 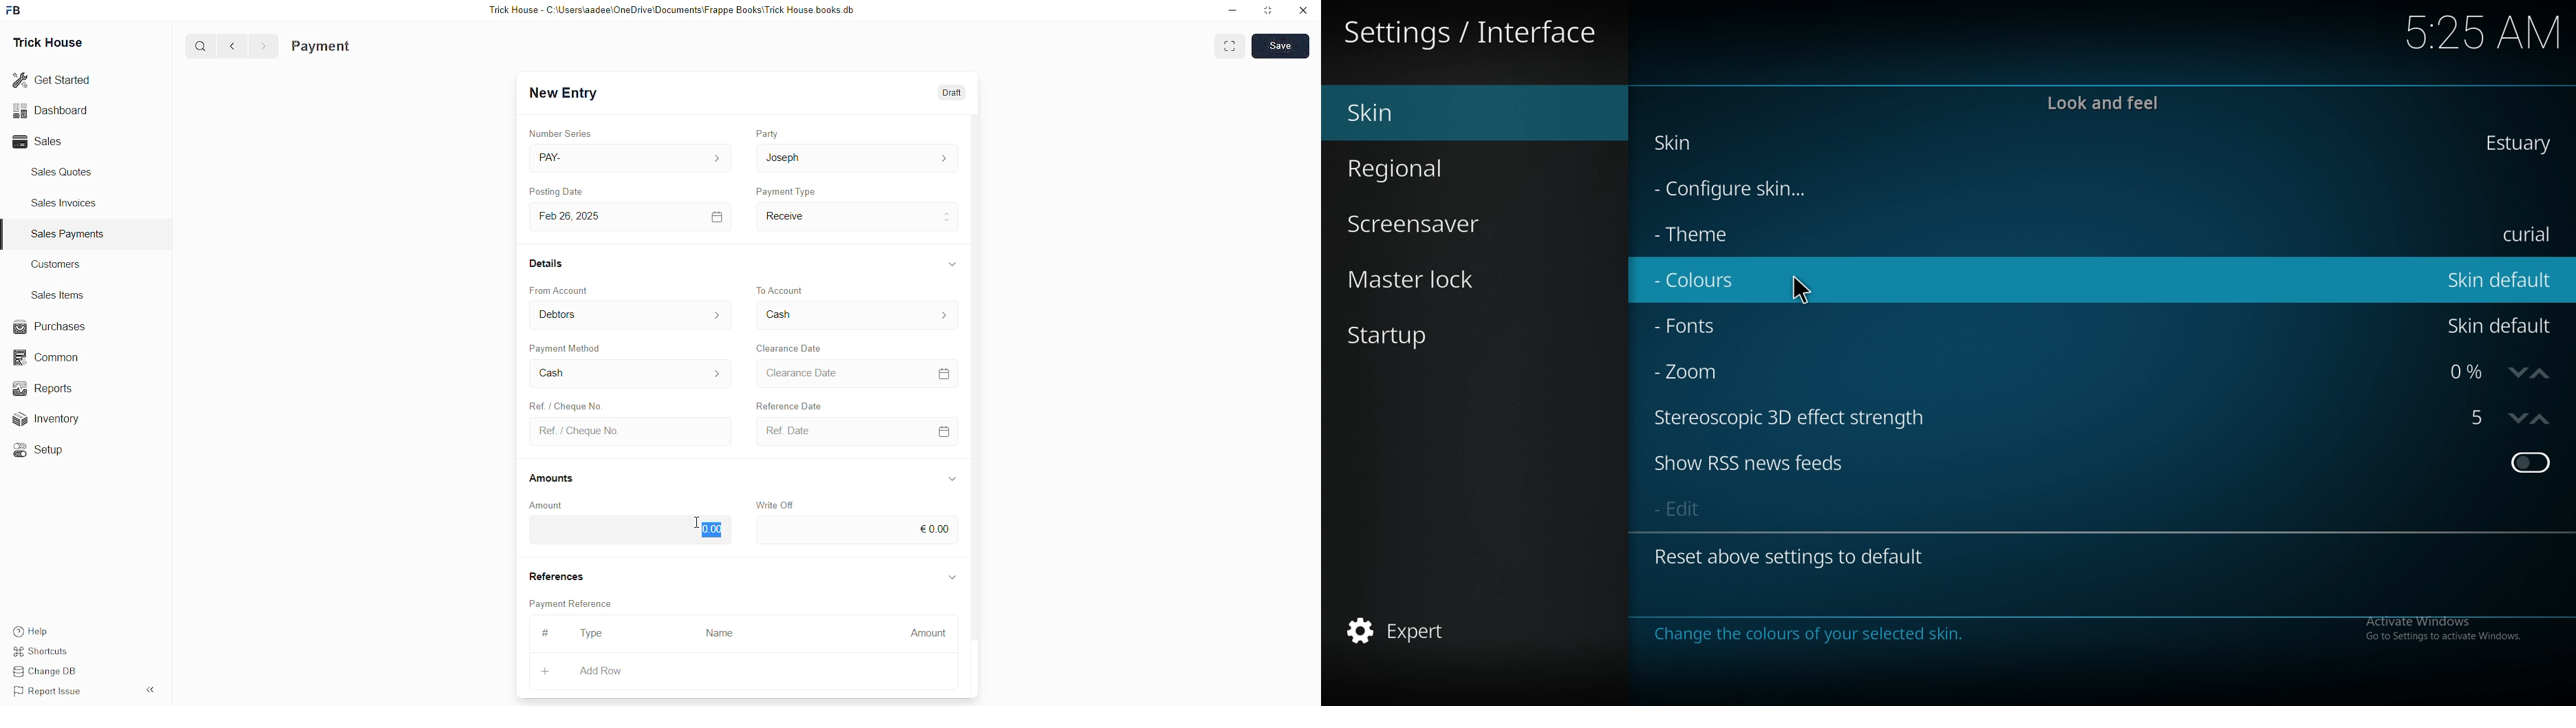 I want to click on look and feel, so click(x=2106, y=103).